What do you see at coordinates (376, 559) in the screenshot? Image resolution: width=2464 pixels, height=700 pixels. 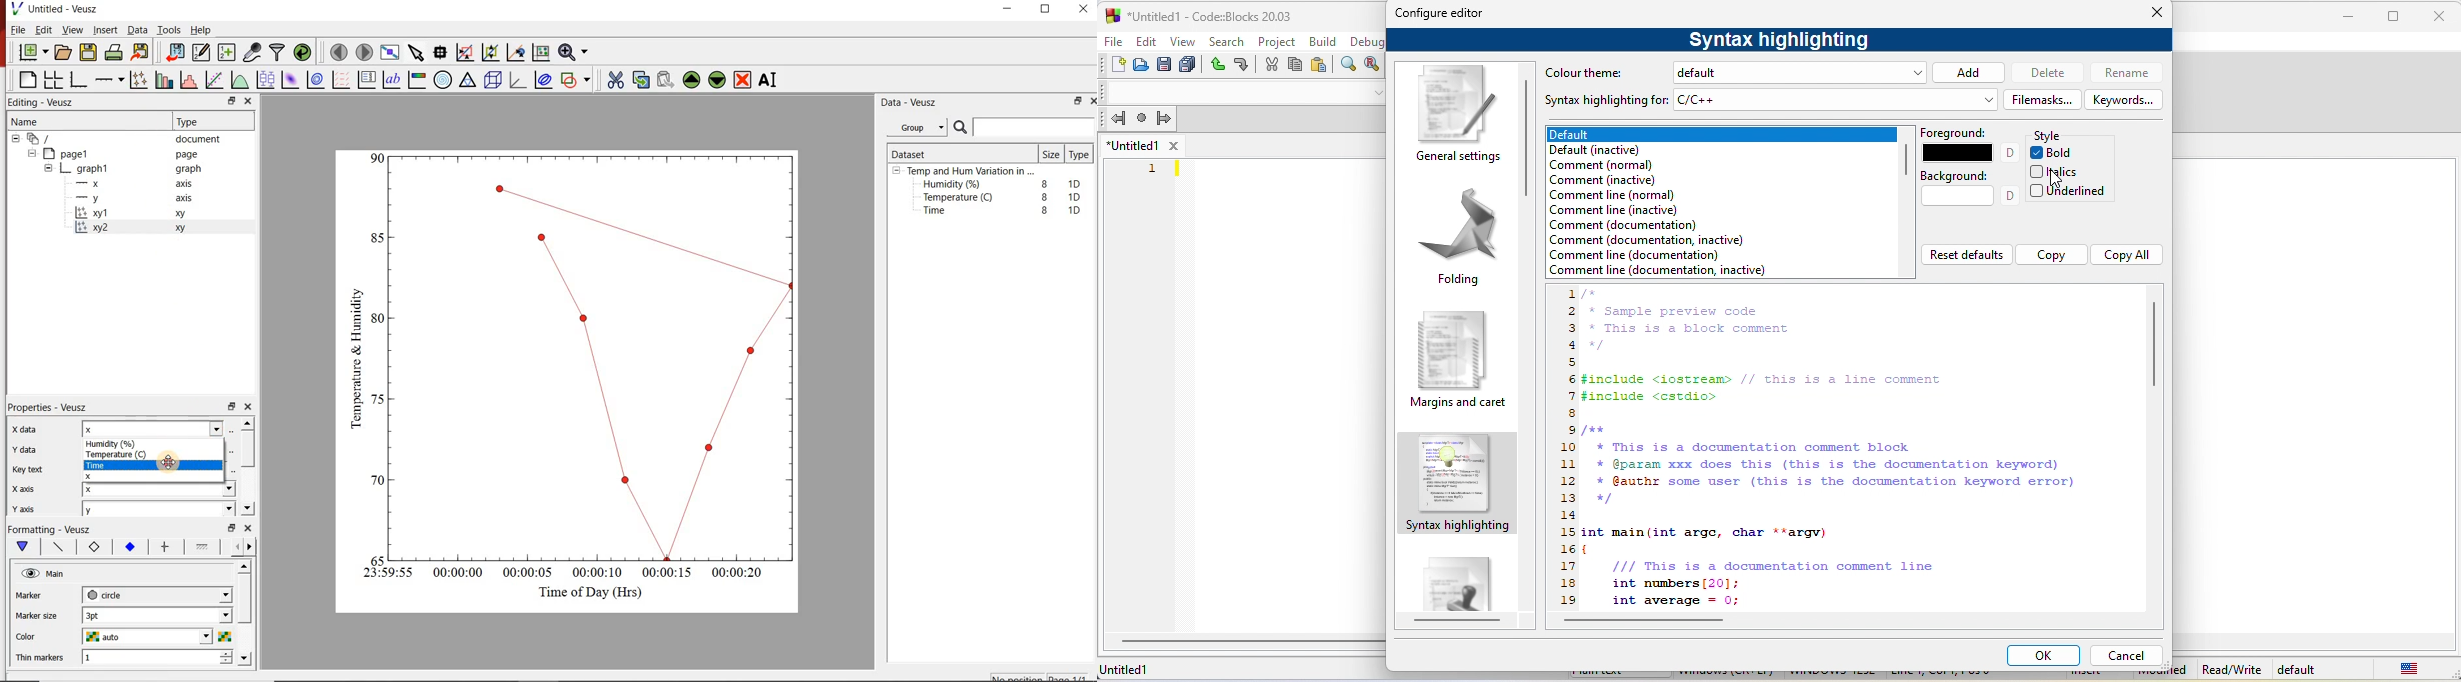 I see `0` at bounding box center [376, 559].